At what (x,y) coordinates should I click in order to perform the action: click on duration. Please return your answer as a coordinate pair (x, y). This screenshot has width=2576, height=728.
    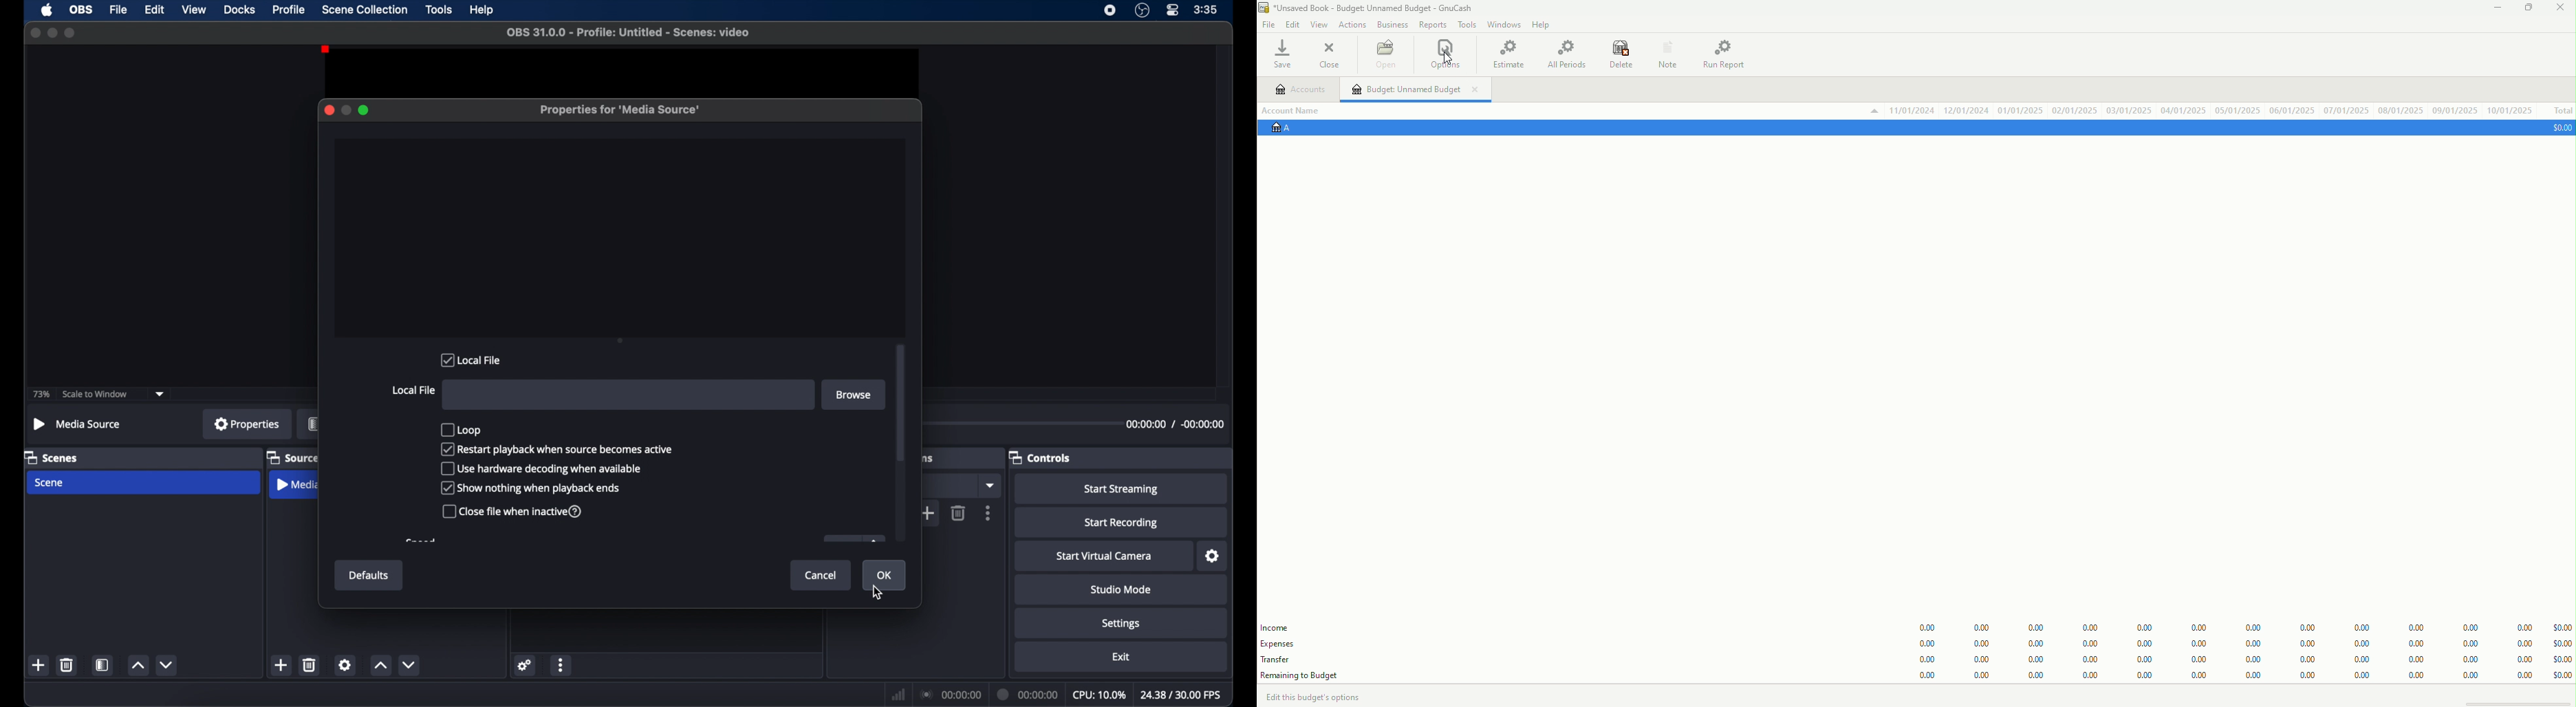
    Looking at the image, I should click on (1029, 694).